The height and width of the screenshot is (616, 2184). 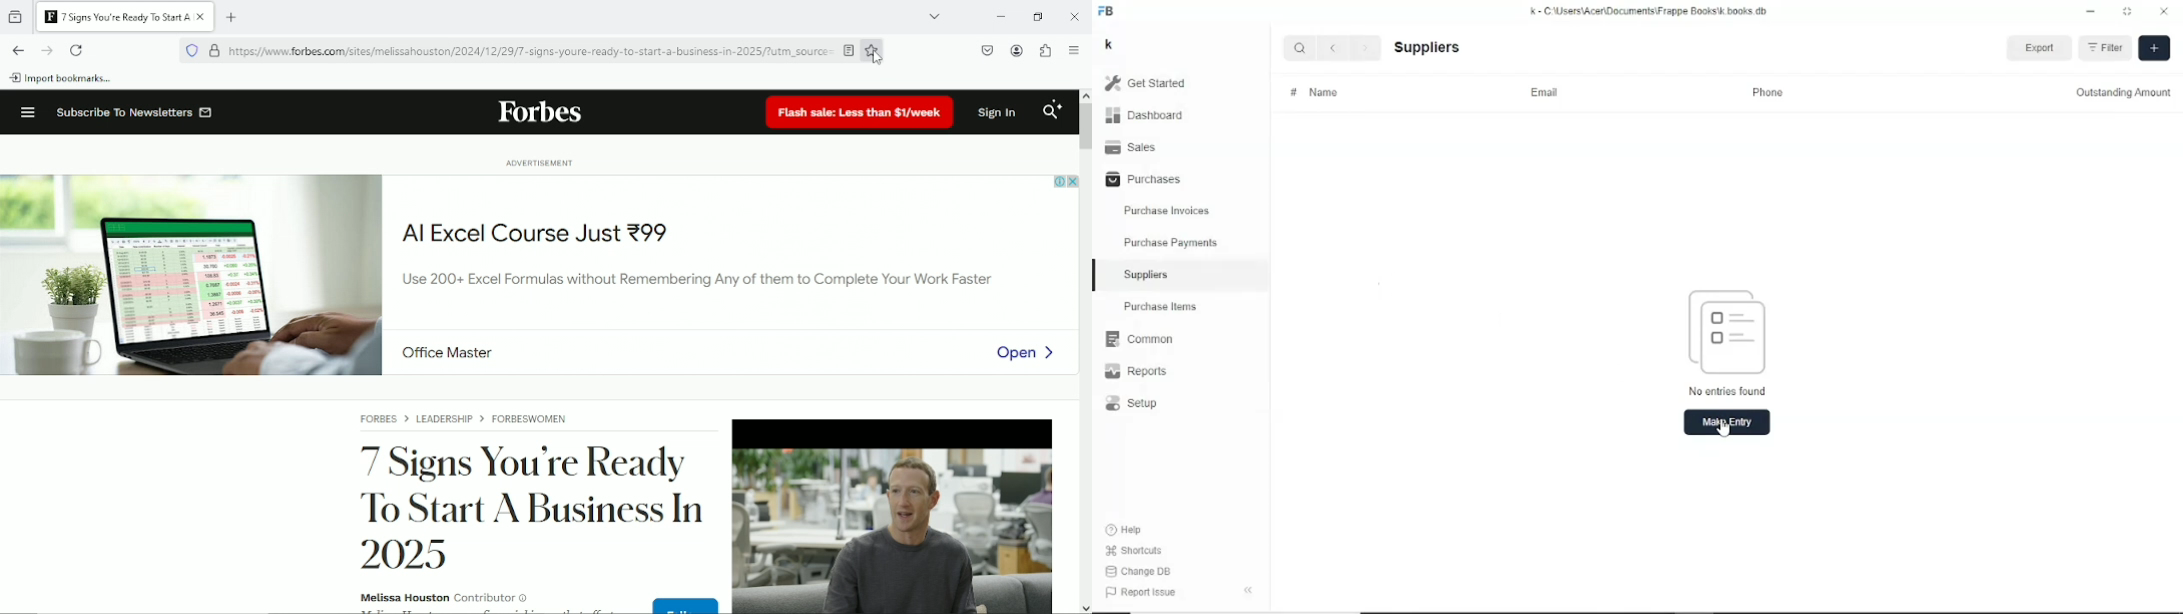 I want to click on enable reading mode, so click(x=850, y=53).